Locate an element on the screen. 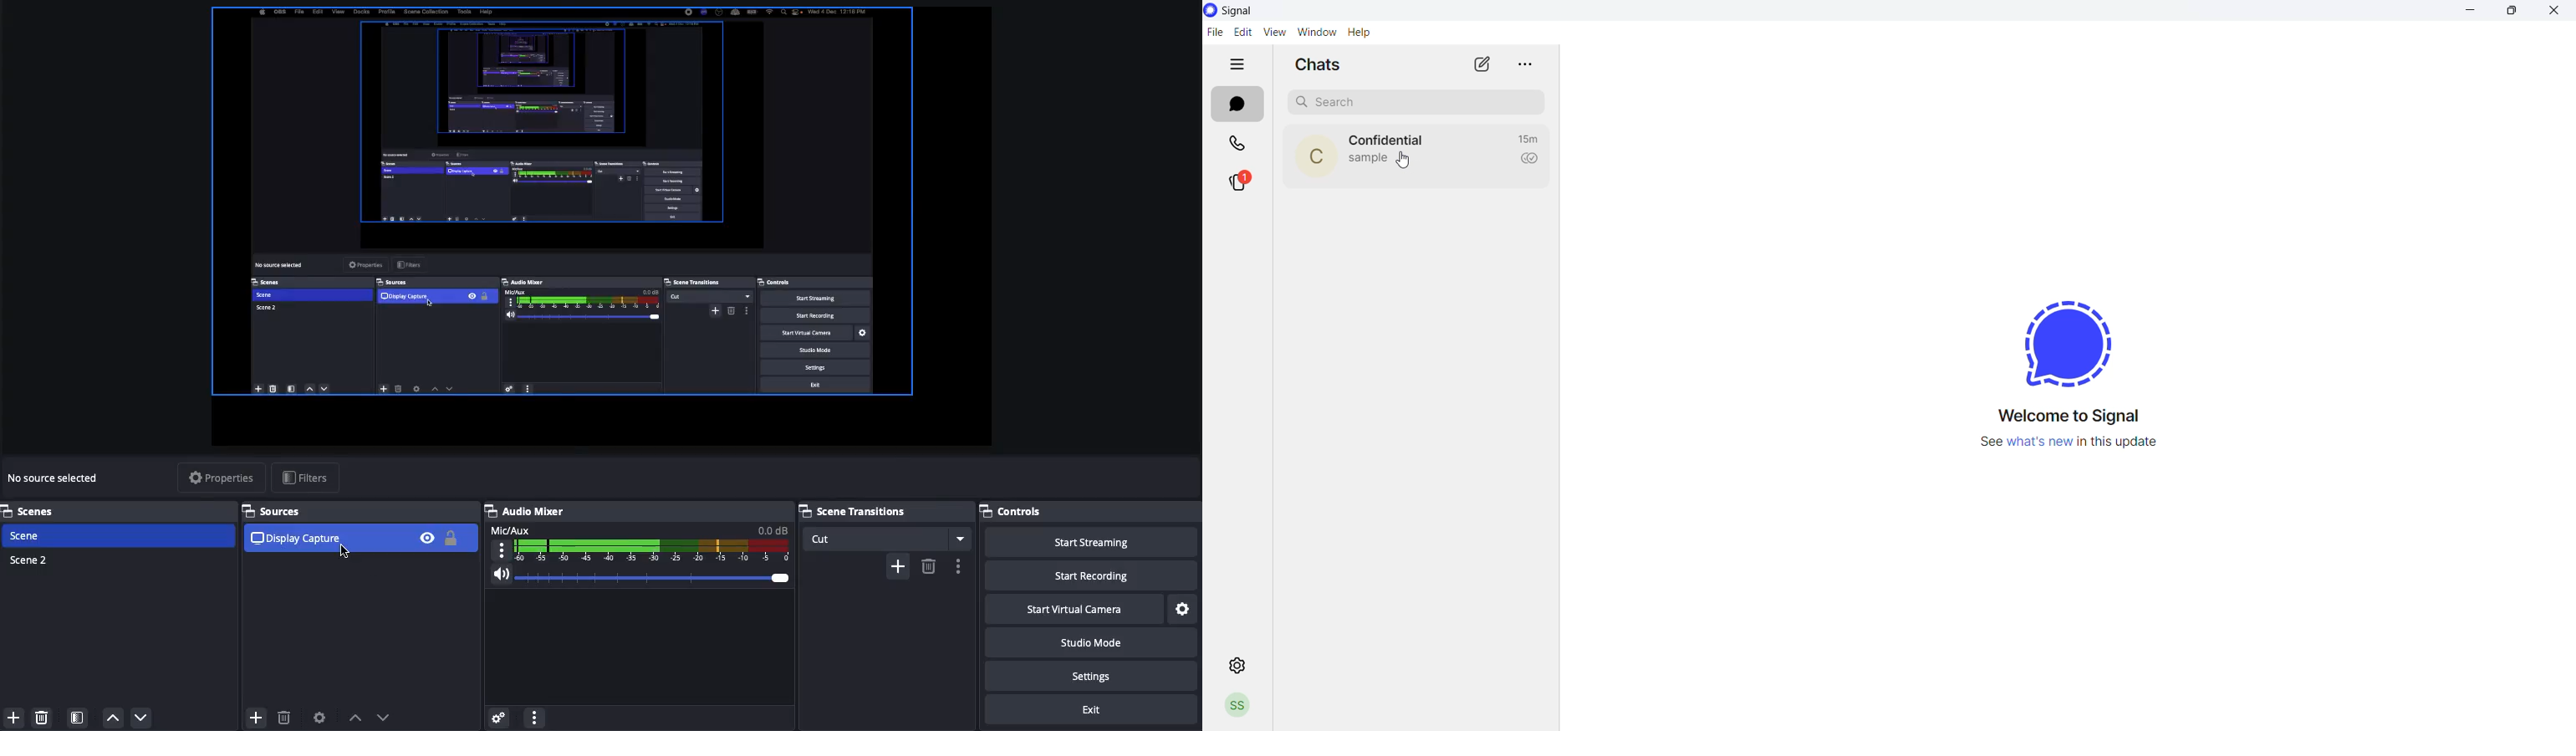 The height and width of the screenshot is (756, 2576). Scene 1 is located at coordinates (28, 534).